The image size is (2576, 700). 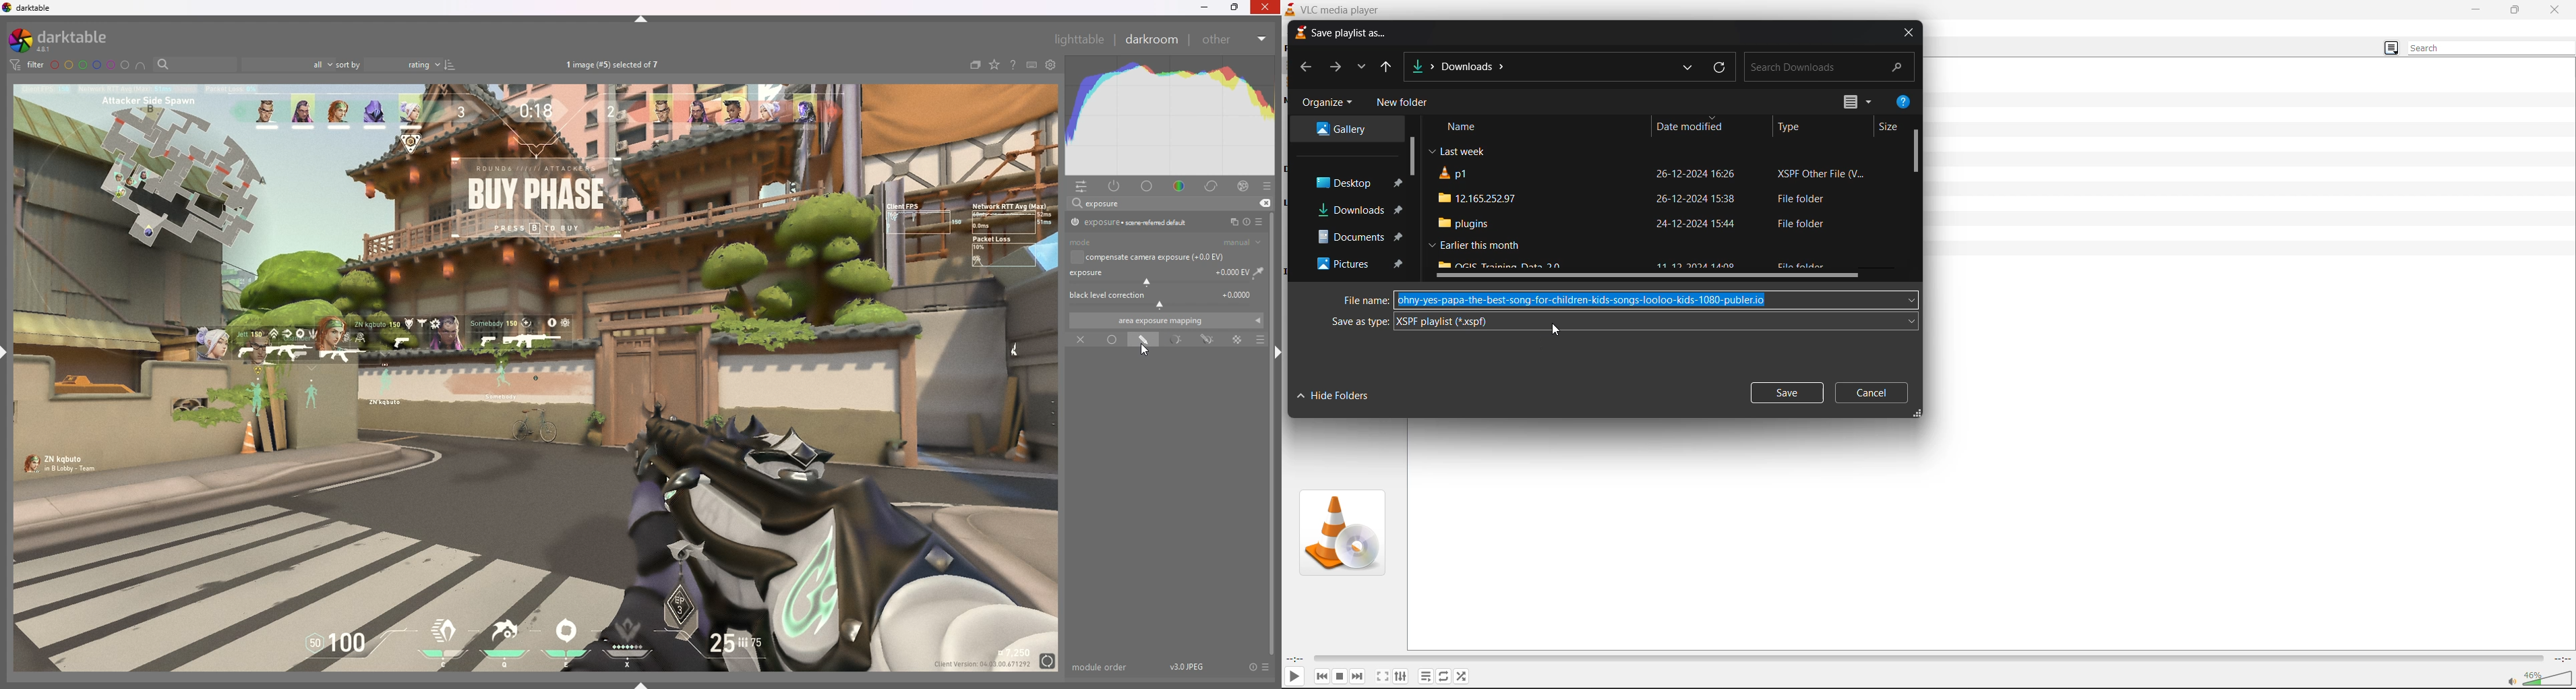 What do you see at coordinates (1298, 657) in the screenshot?
I see `current track time` at bounding box center [1298, 657].